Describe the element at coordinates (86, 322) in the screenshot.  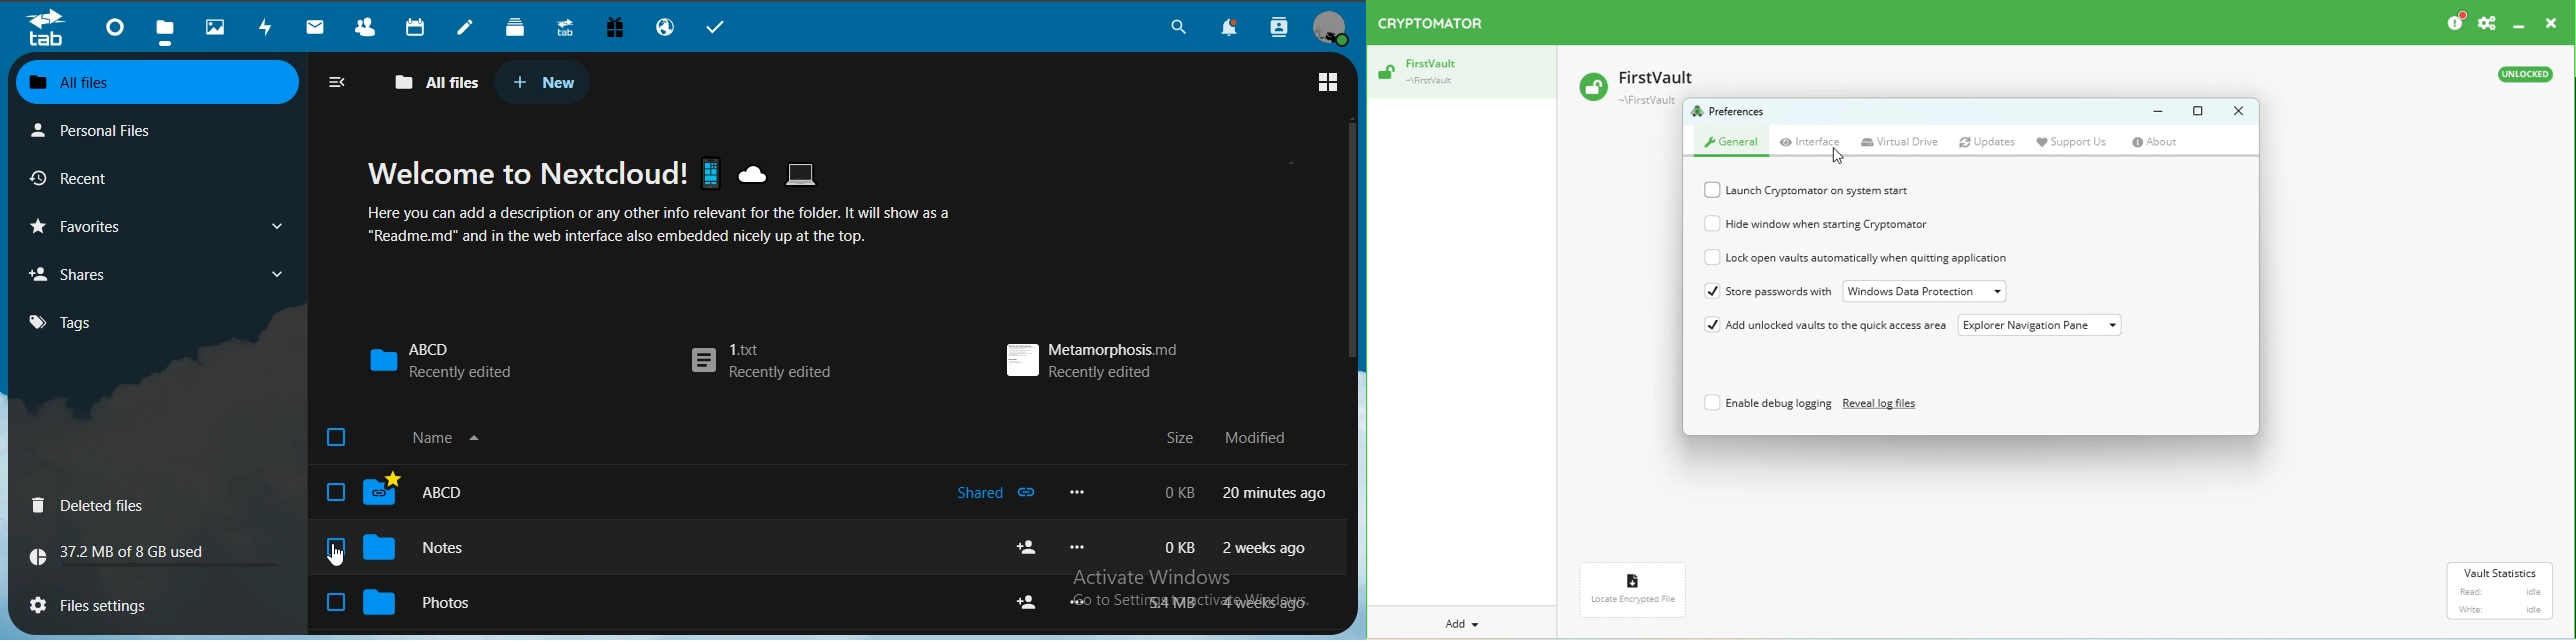
I see `tags` at that location.